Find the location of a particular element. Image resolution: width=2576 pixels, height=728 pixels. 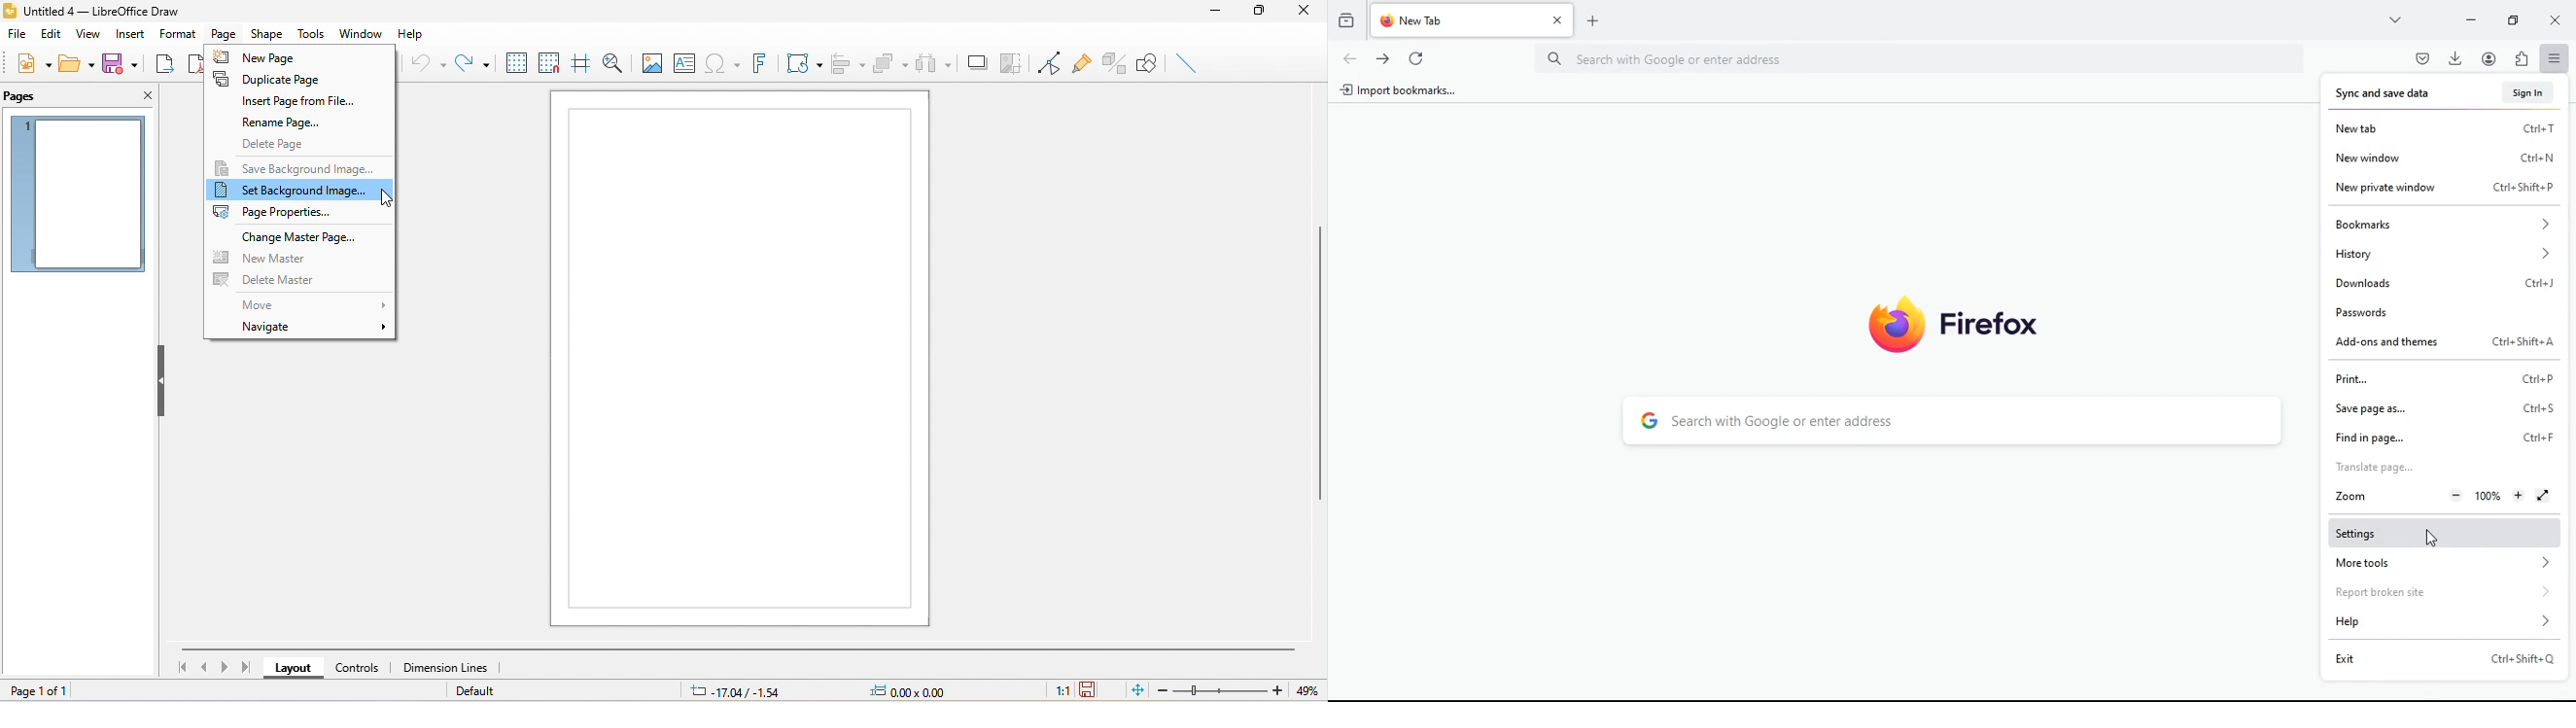

maximize is located at coordinates (2514, 22).